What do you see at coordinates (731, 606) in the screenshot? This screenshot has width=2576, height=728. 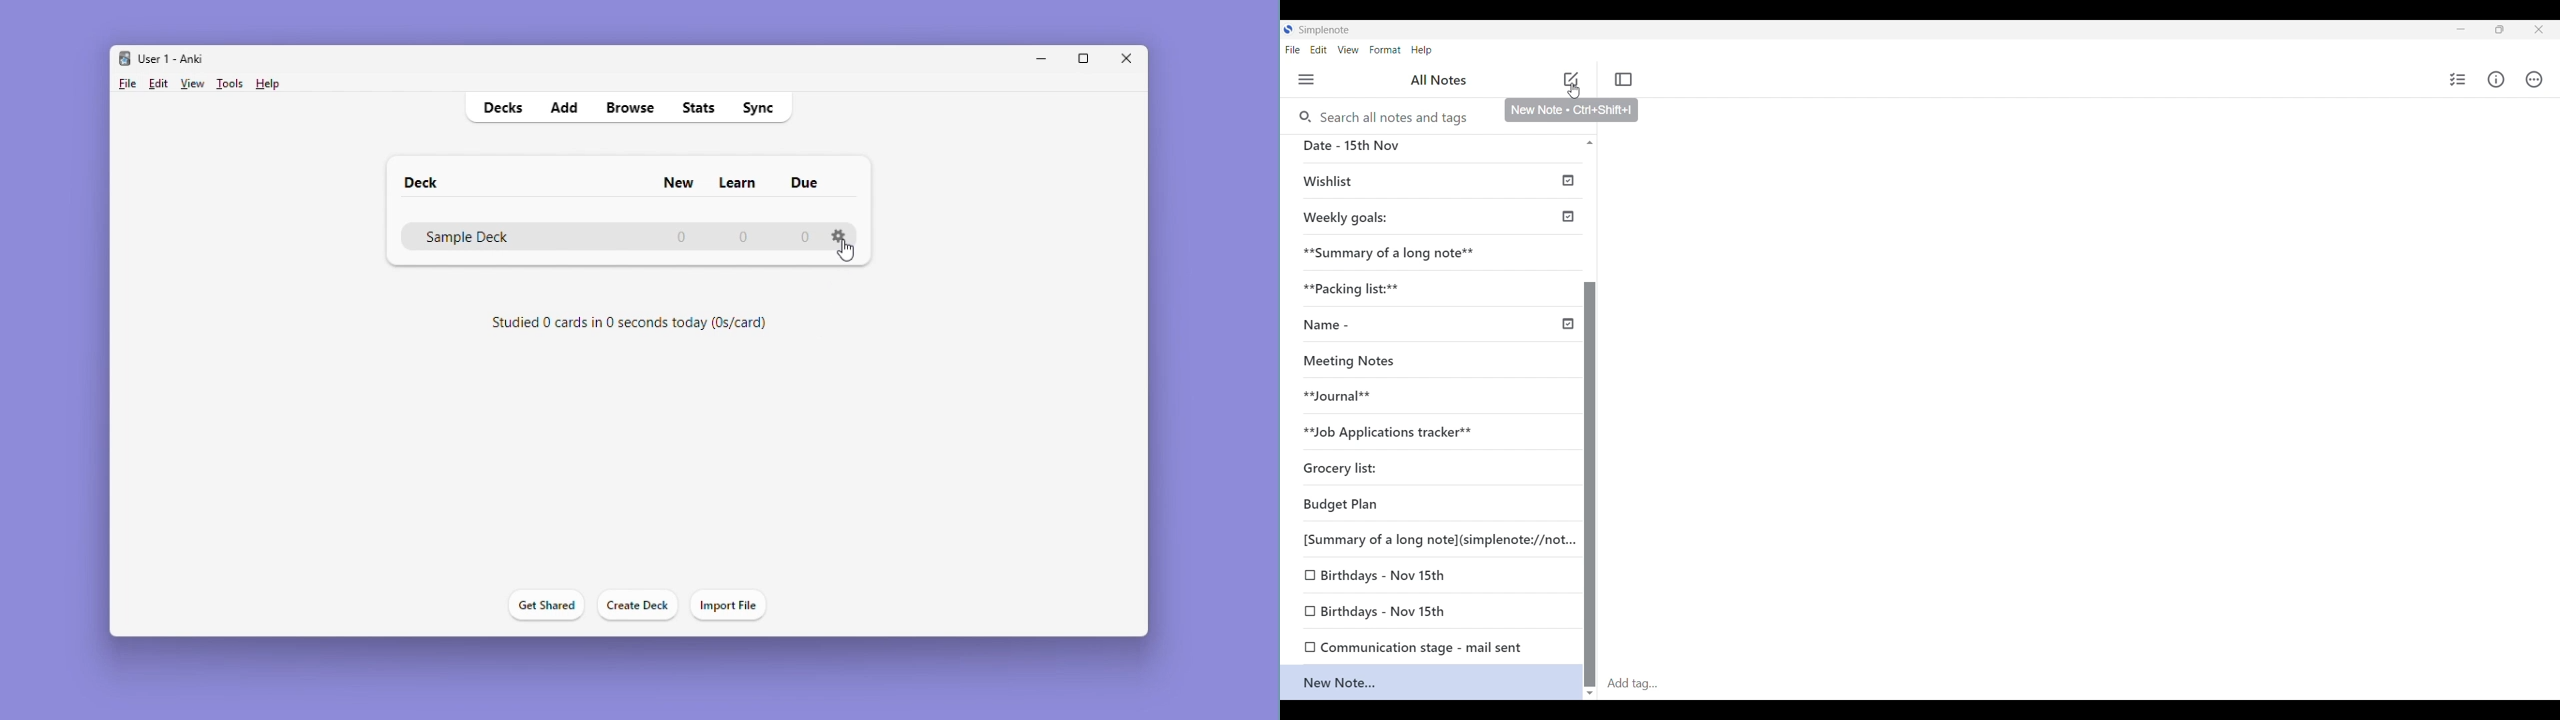 I see `Import file` at bounding box center [731, 606].